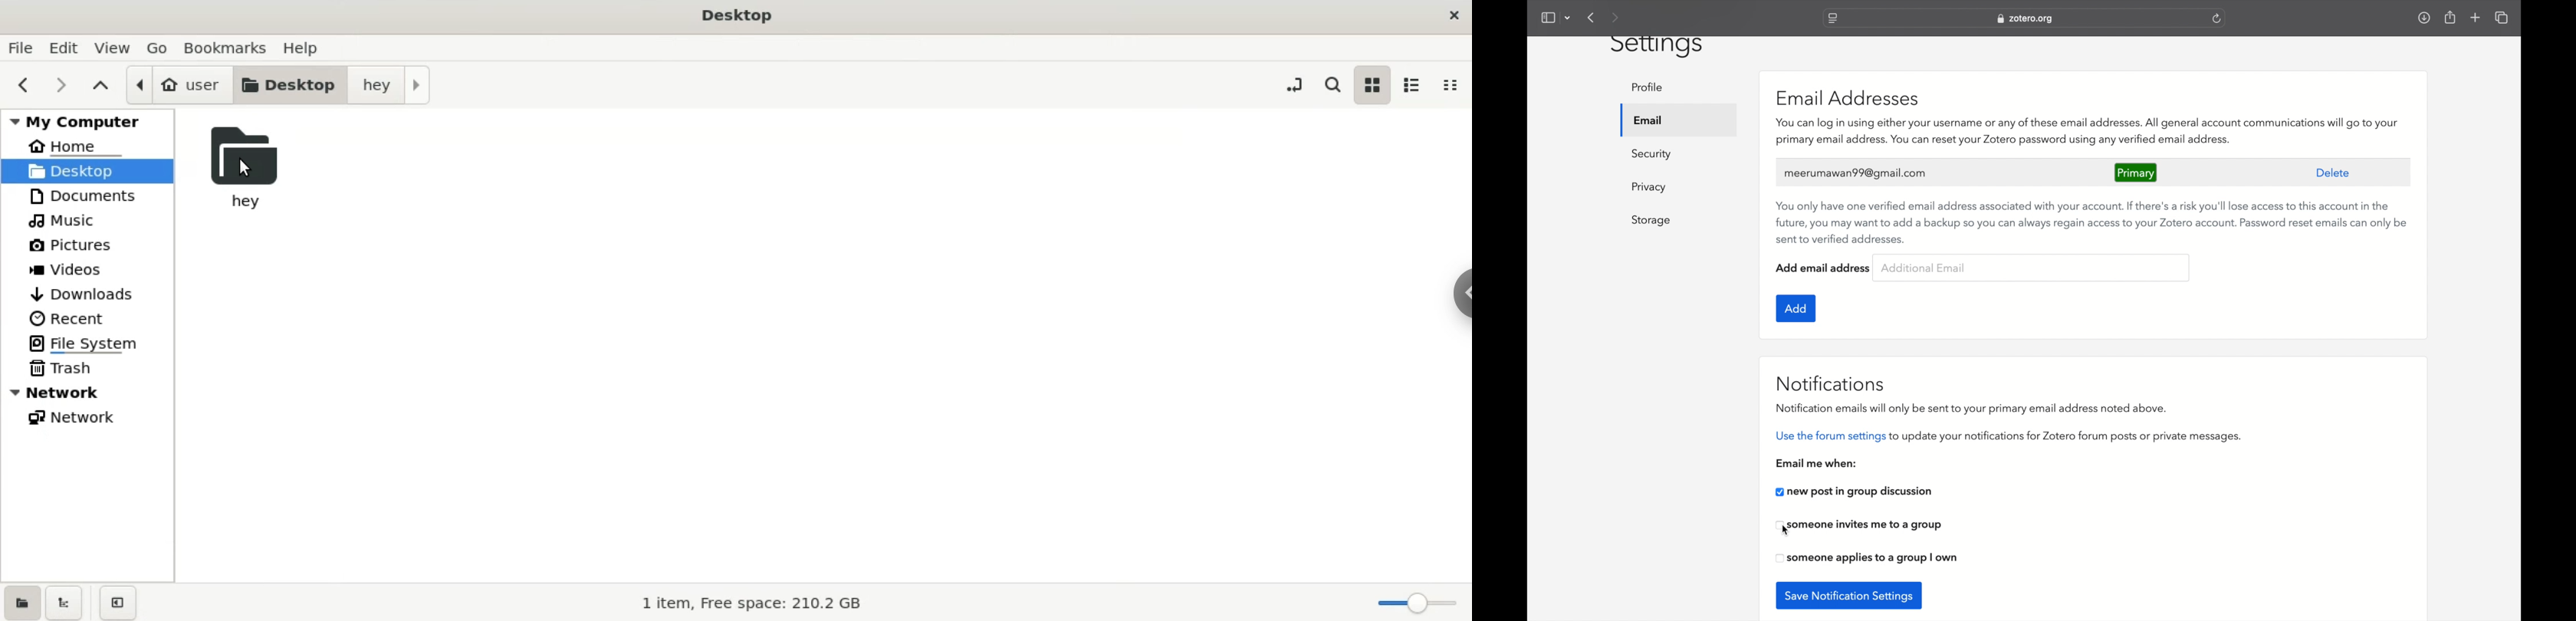  What do you see at coordinates (1411, 84) in the screenshot?
I see `list view` at bounding box center [1411, 84].